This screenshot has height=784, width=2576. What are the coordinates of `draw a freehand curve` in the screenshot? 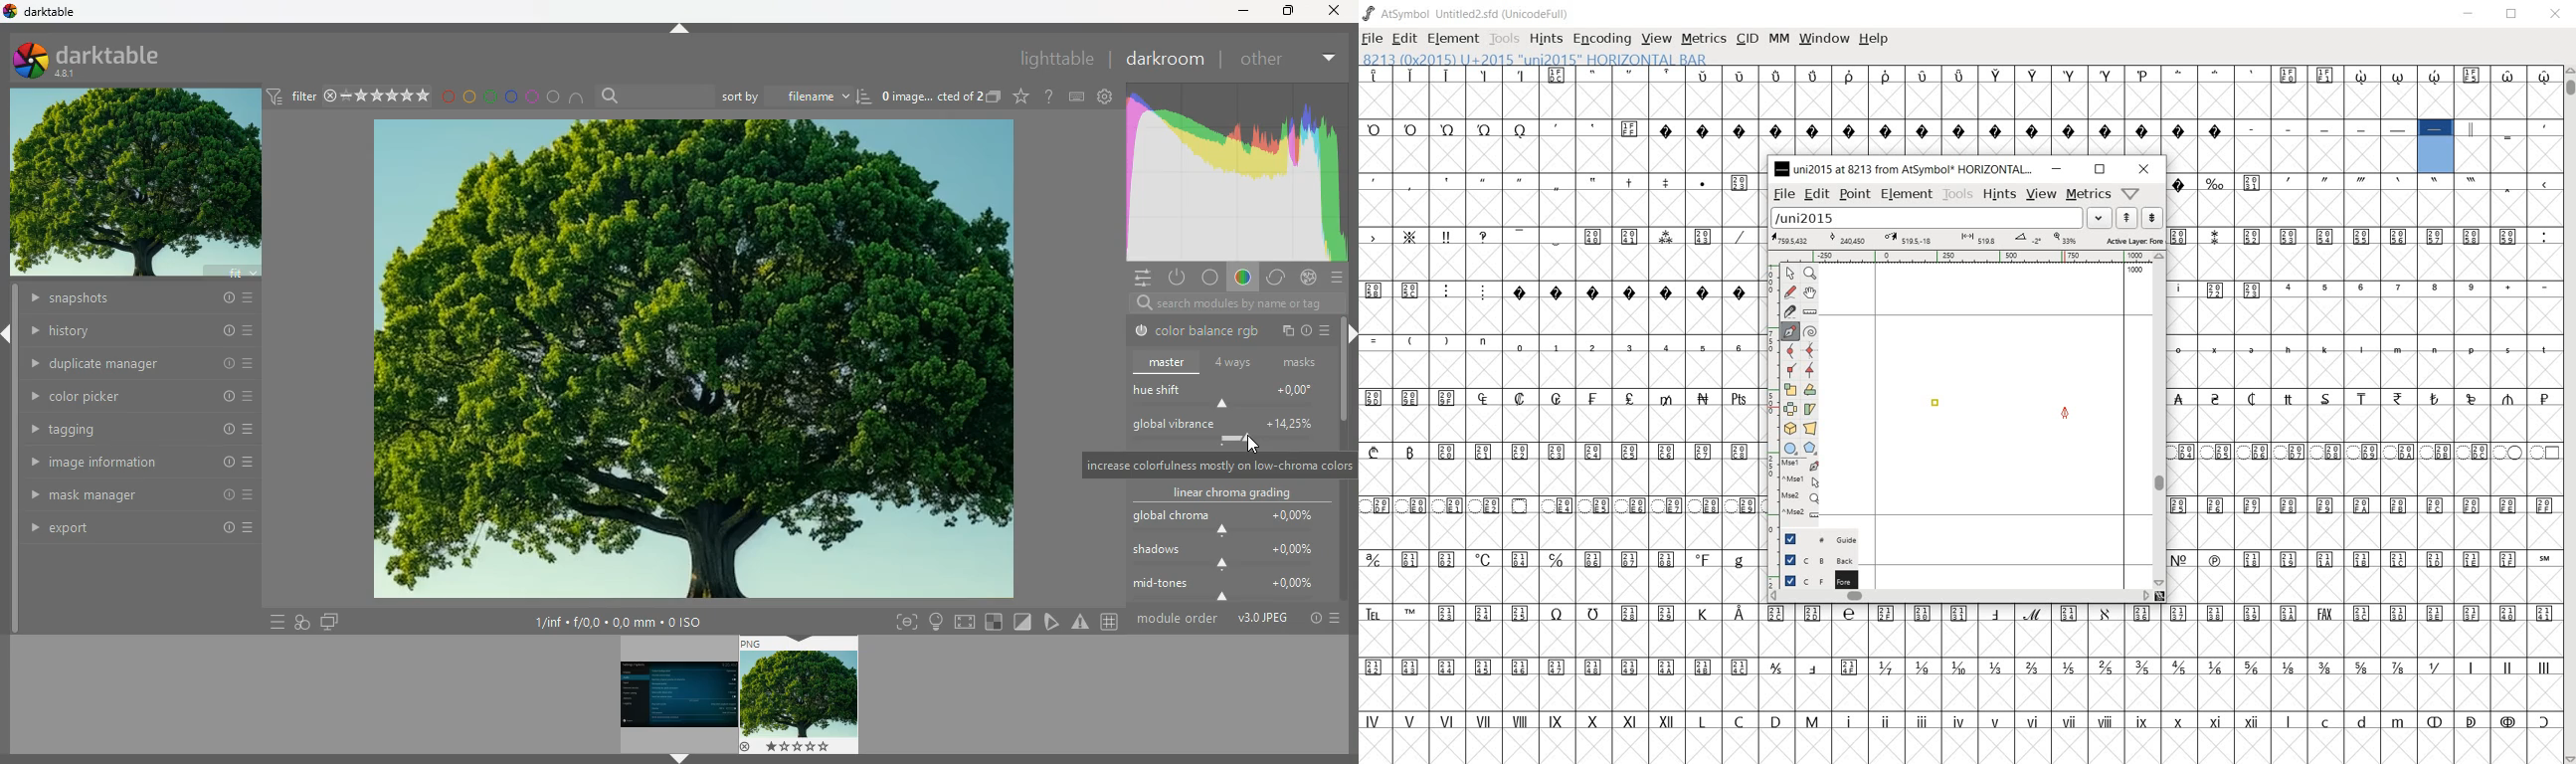 It's located at (1790, 292).